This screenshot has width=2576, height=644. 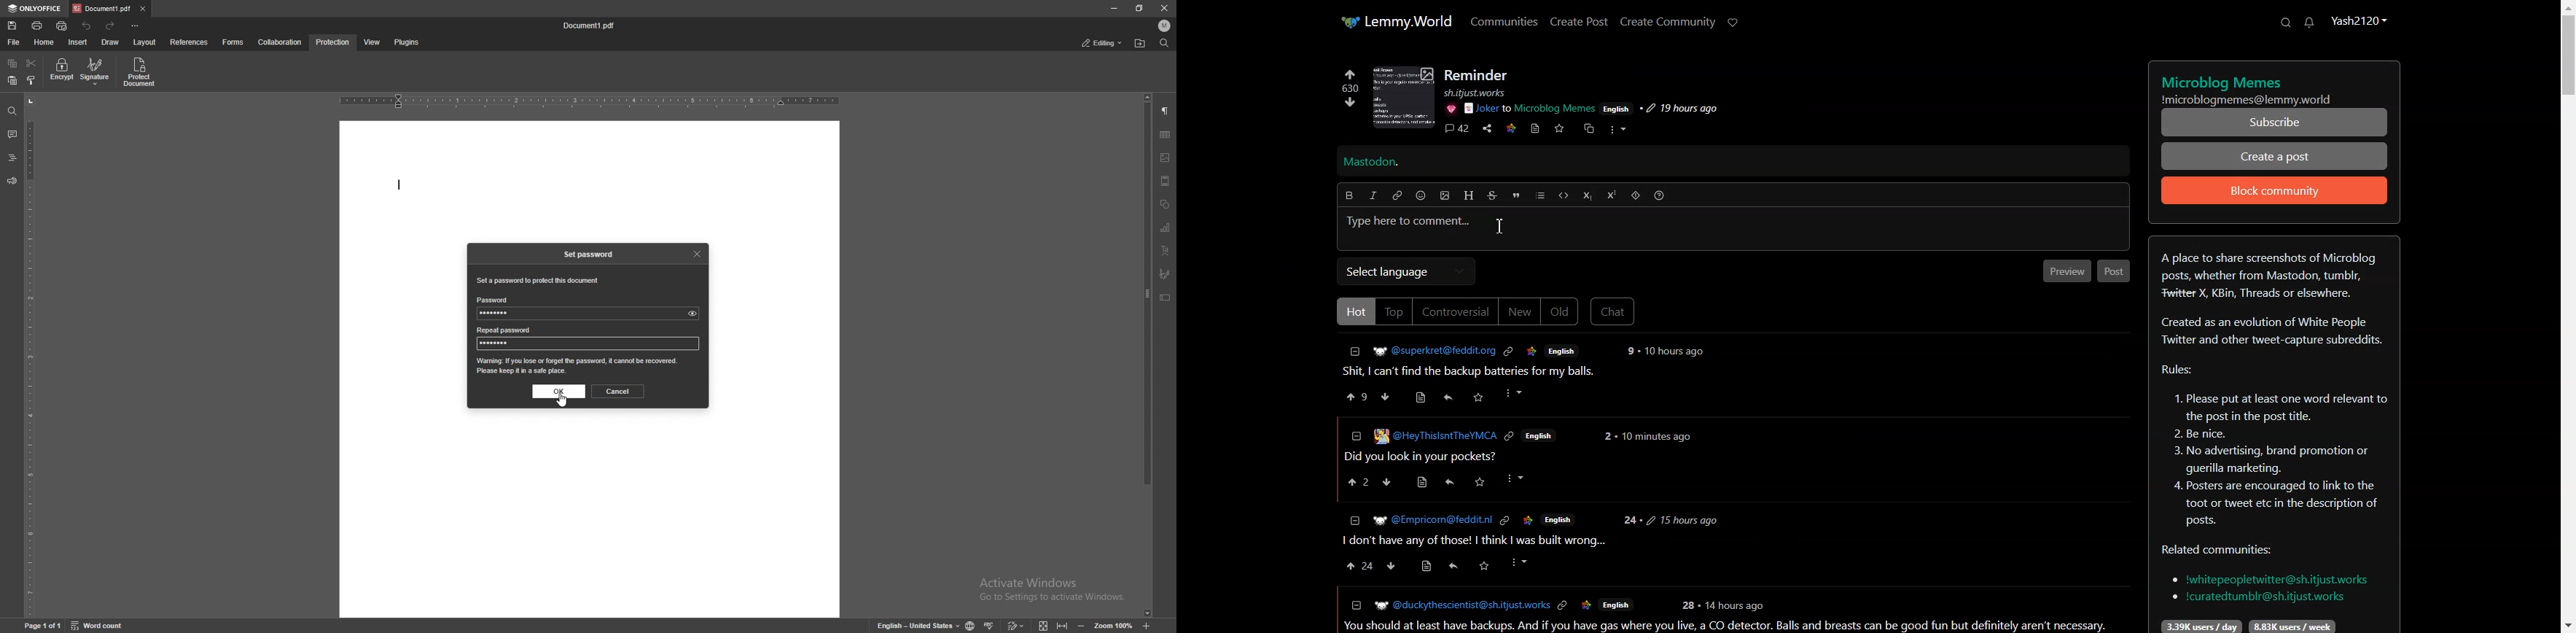 What do you see at coordinates (1564, 606) in the screenshot?
I see `` at bounding box center [1564, 606].